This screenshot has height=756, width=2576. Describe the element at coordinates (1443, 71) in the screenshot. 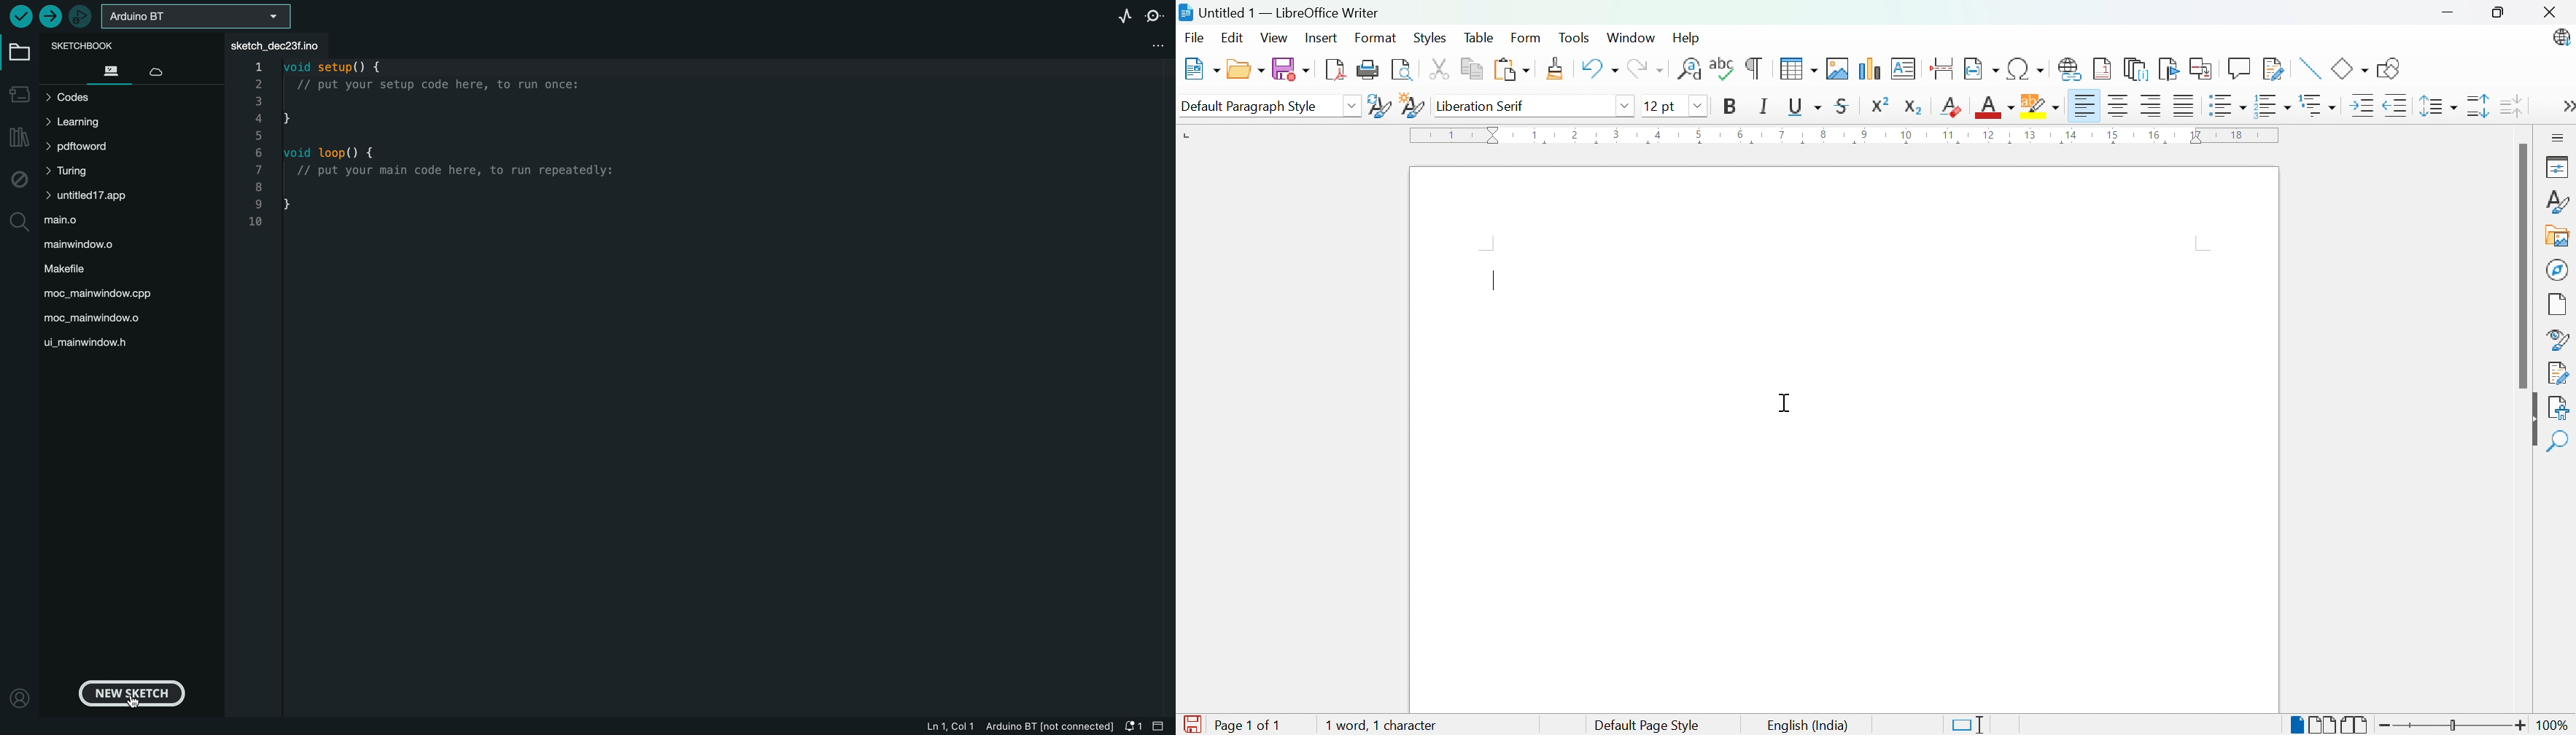

I see `Cut` at that location.